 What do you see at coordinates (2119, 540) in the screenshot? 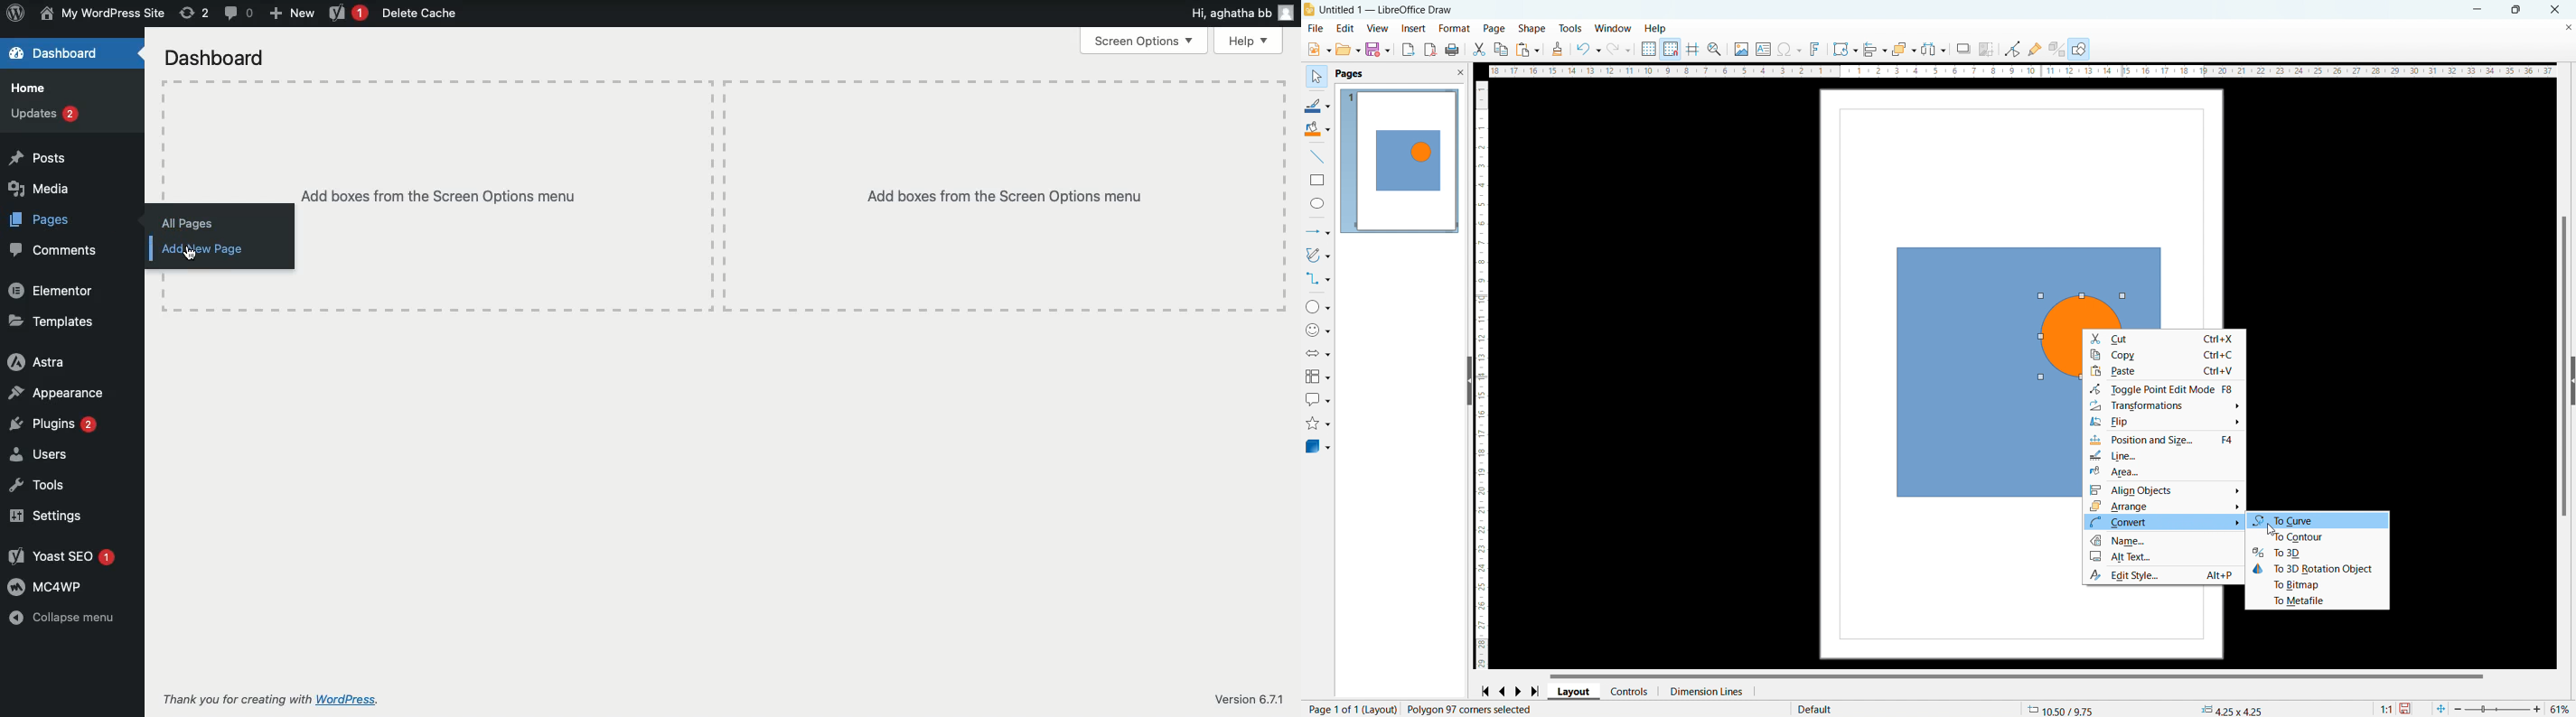
I see `Name` at bounding box center [2119, 540].